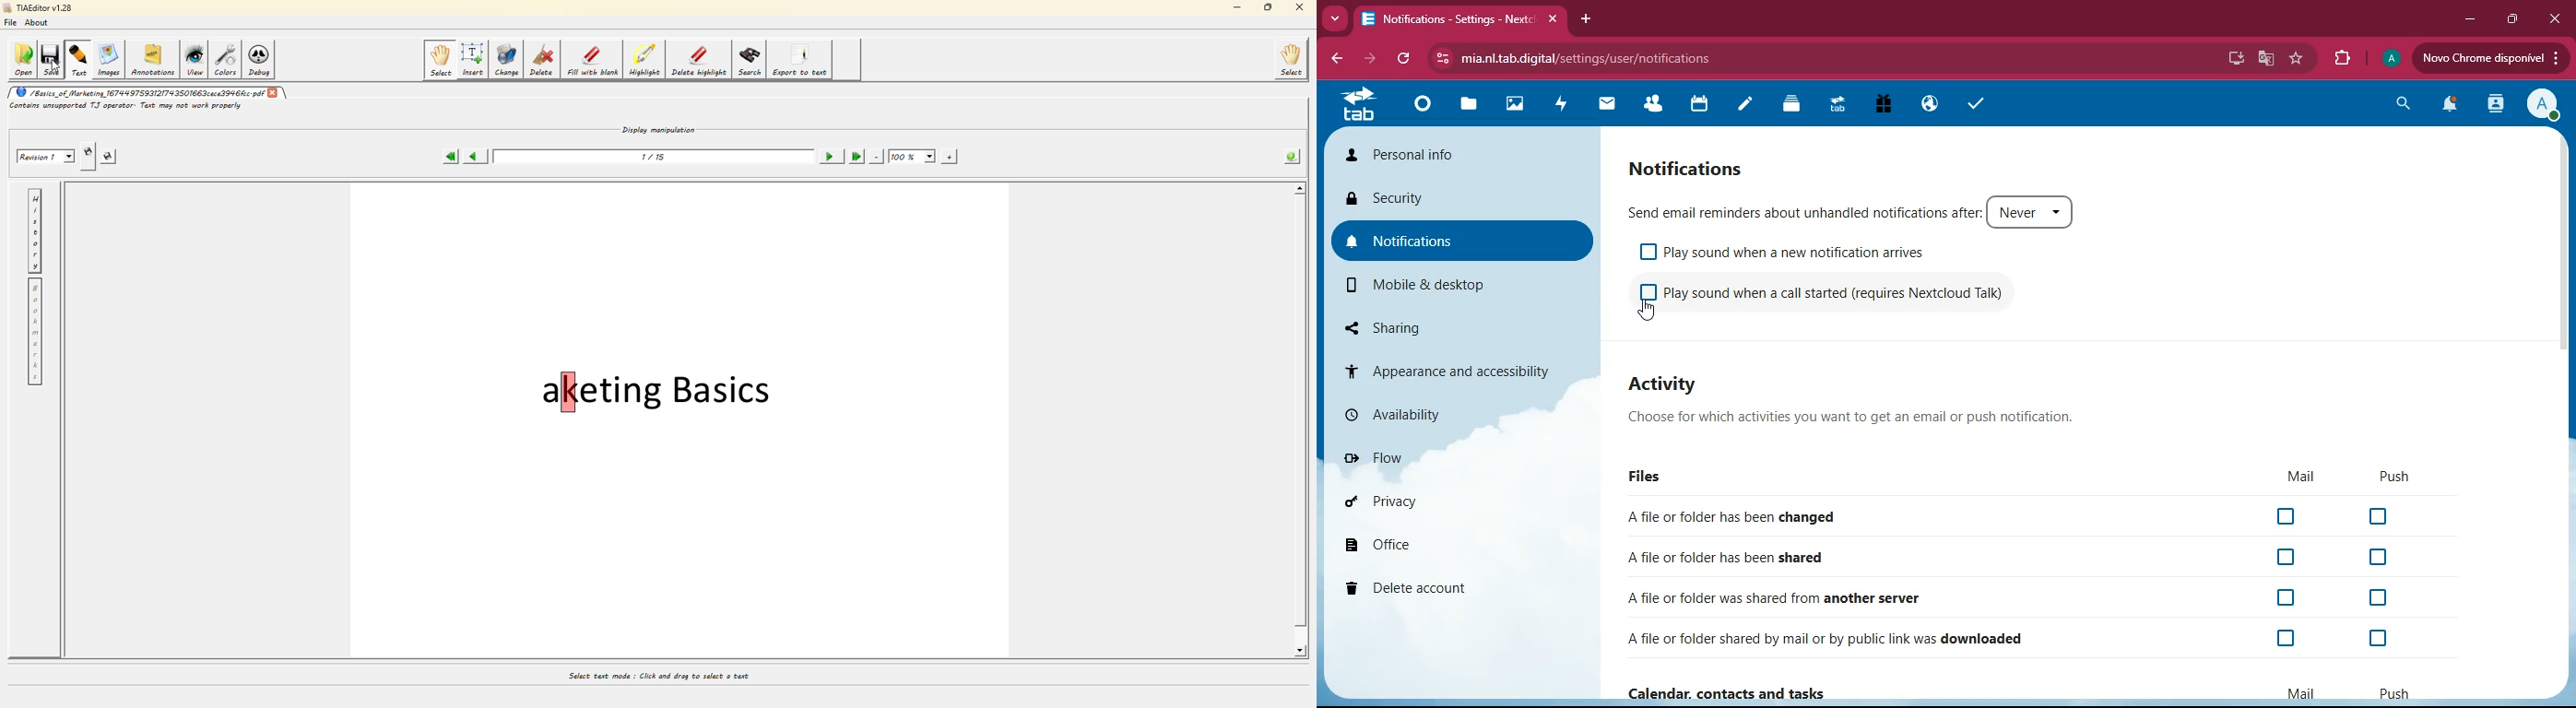 Image resolution: width=2576 pixels, height=728 pixels. Describe the element at coordinates (1701, 106) in the screenshot. I see `calendar` at that location.